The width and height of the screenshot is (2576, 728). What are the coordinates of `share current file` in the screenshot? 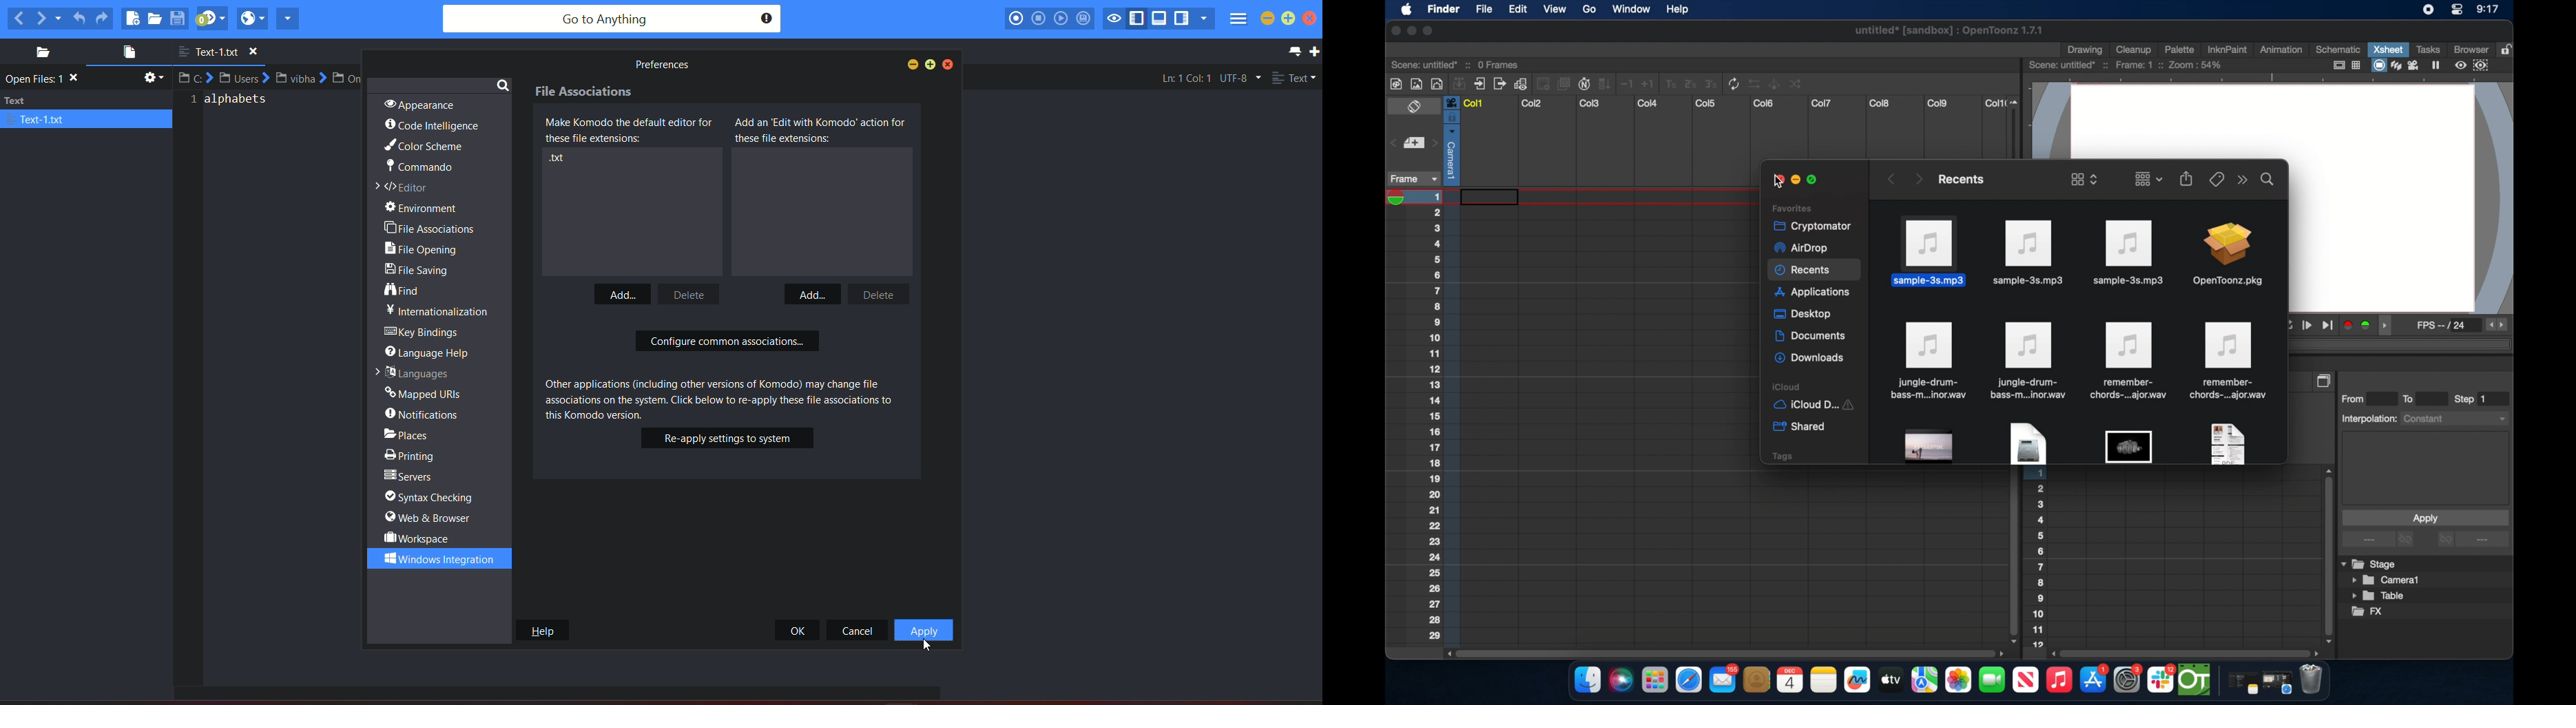 It's located at (288, 18).